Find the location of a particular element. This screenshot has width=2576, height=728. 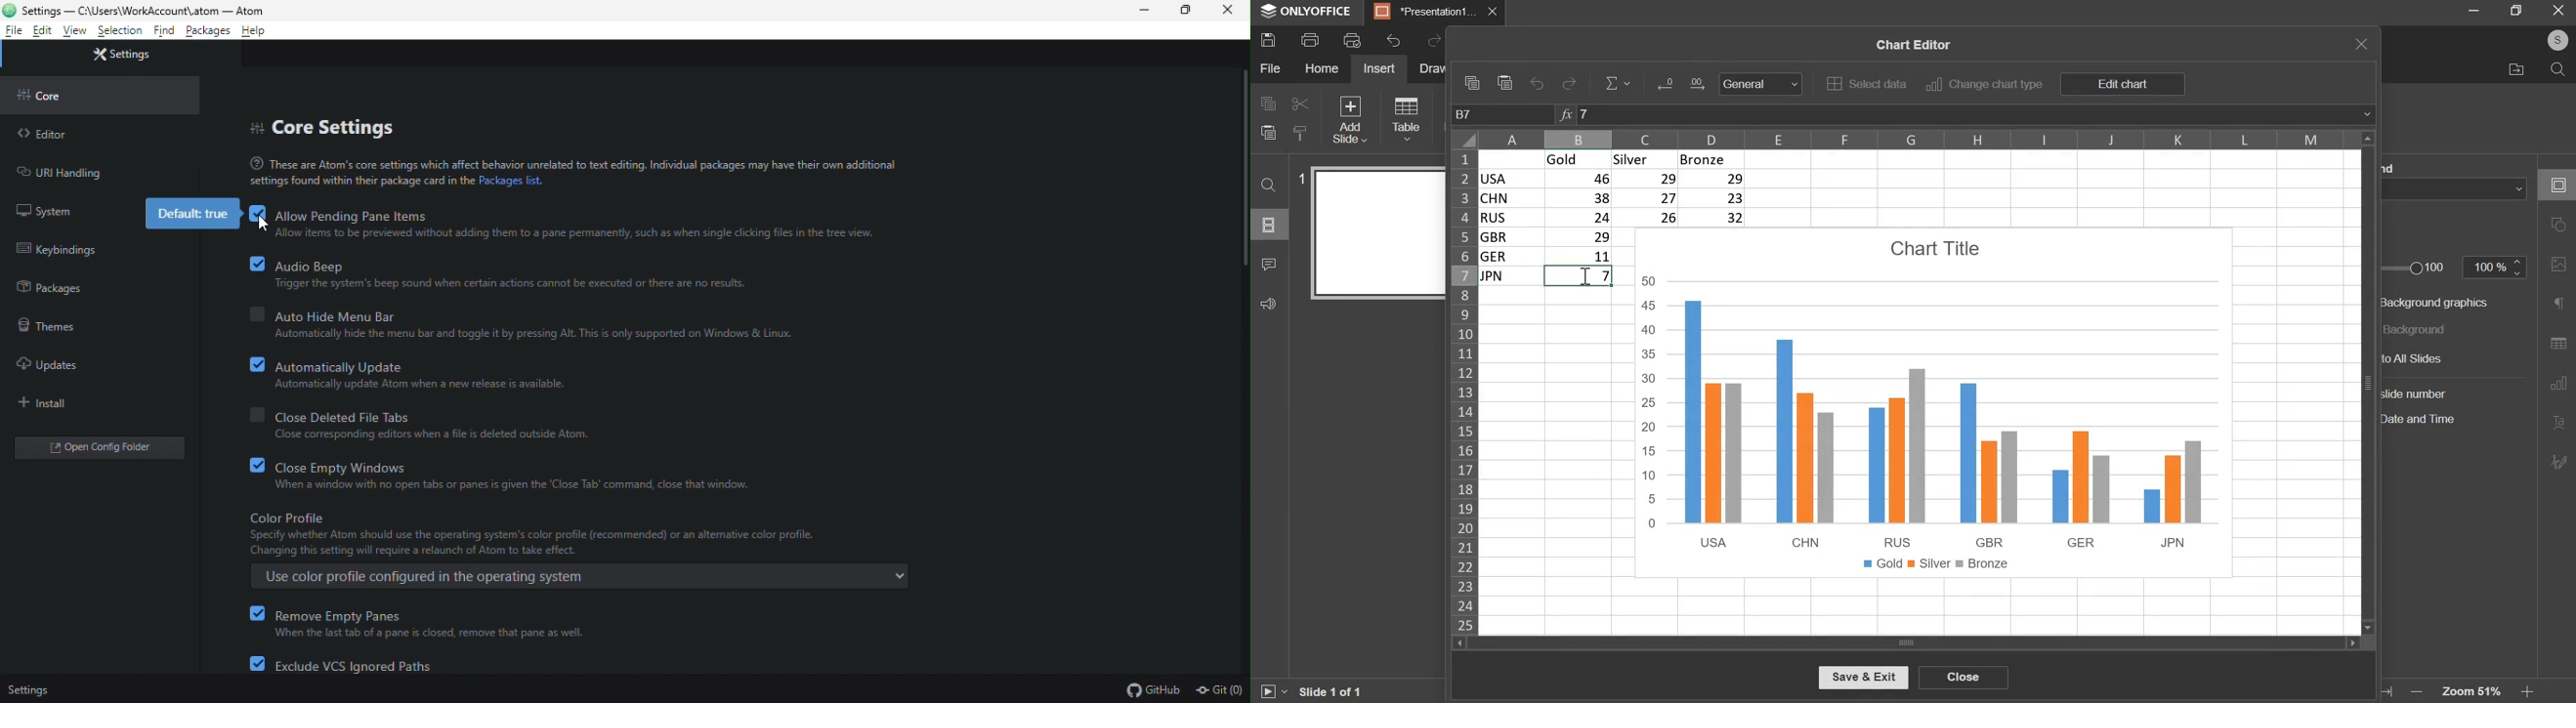

11 is located at coordinates (1581, 258).